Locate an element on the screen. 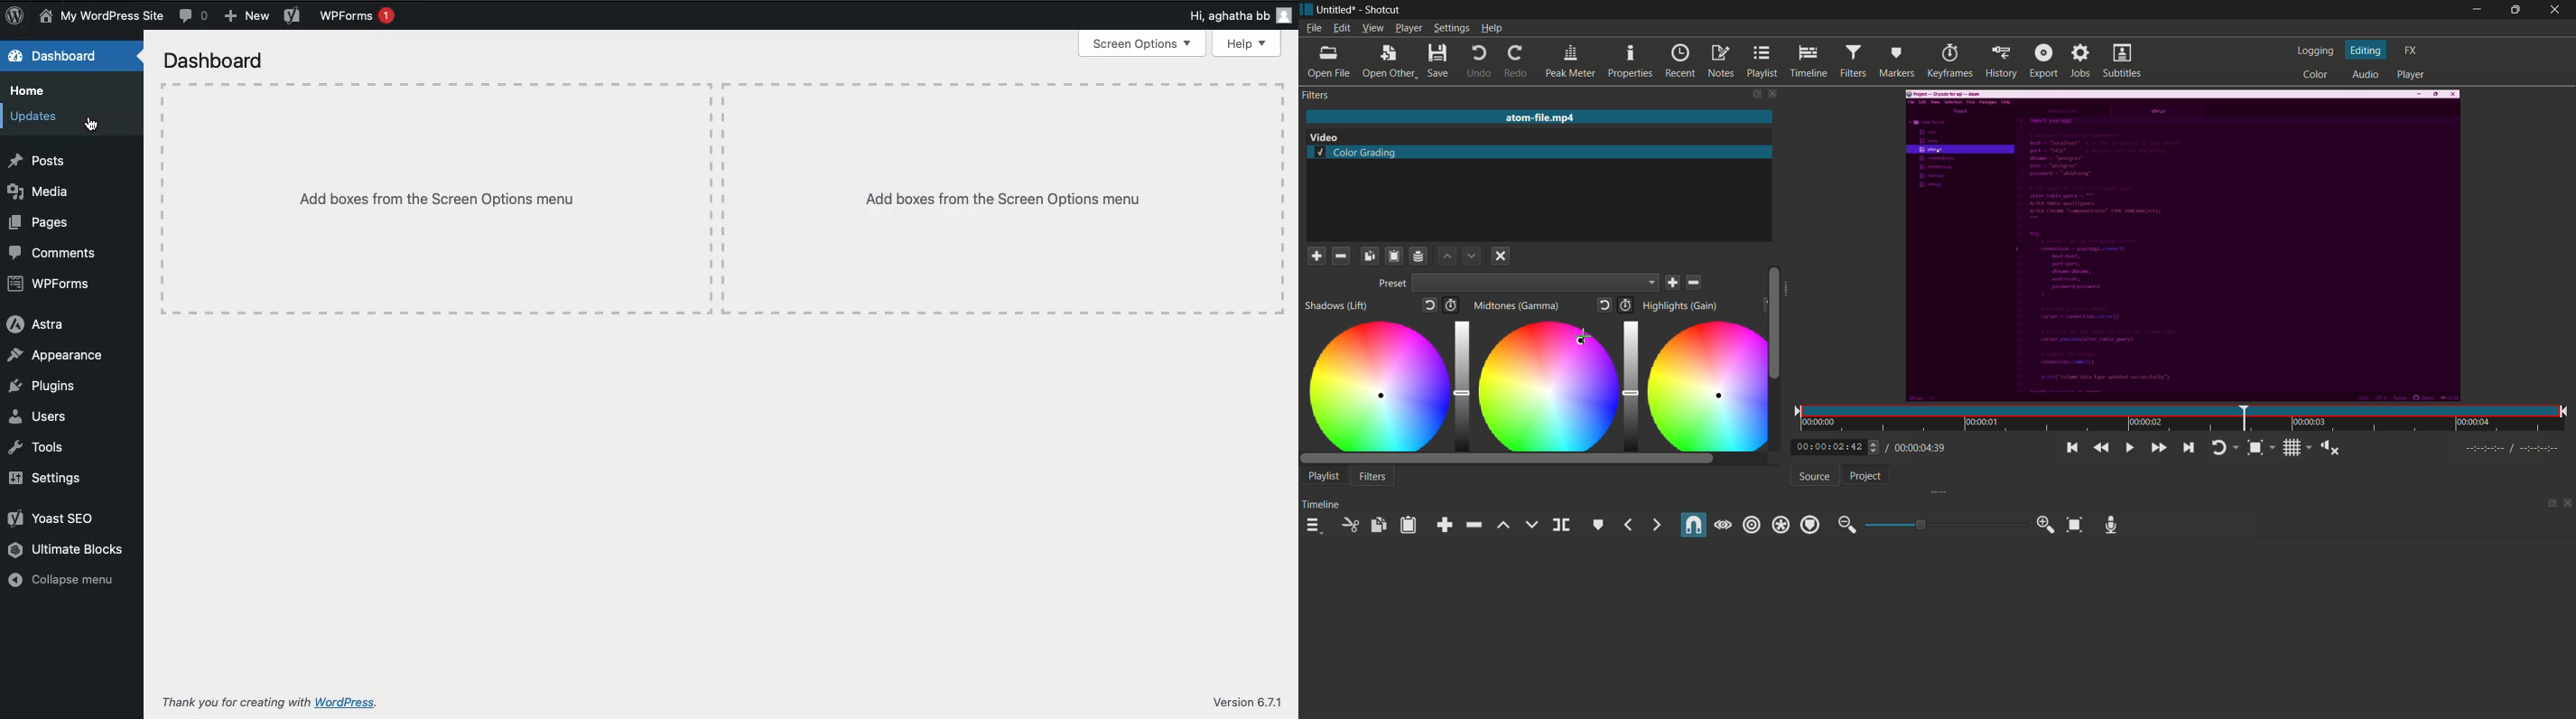 This screenshot has height=728, width=2576. history is located at coordinates (2000, 61).